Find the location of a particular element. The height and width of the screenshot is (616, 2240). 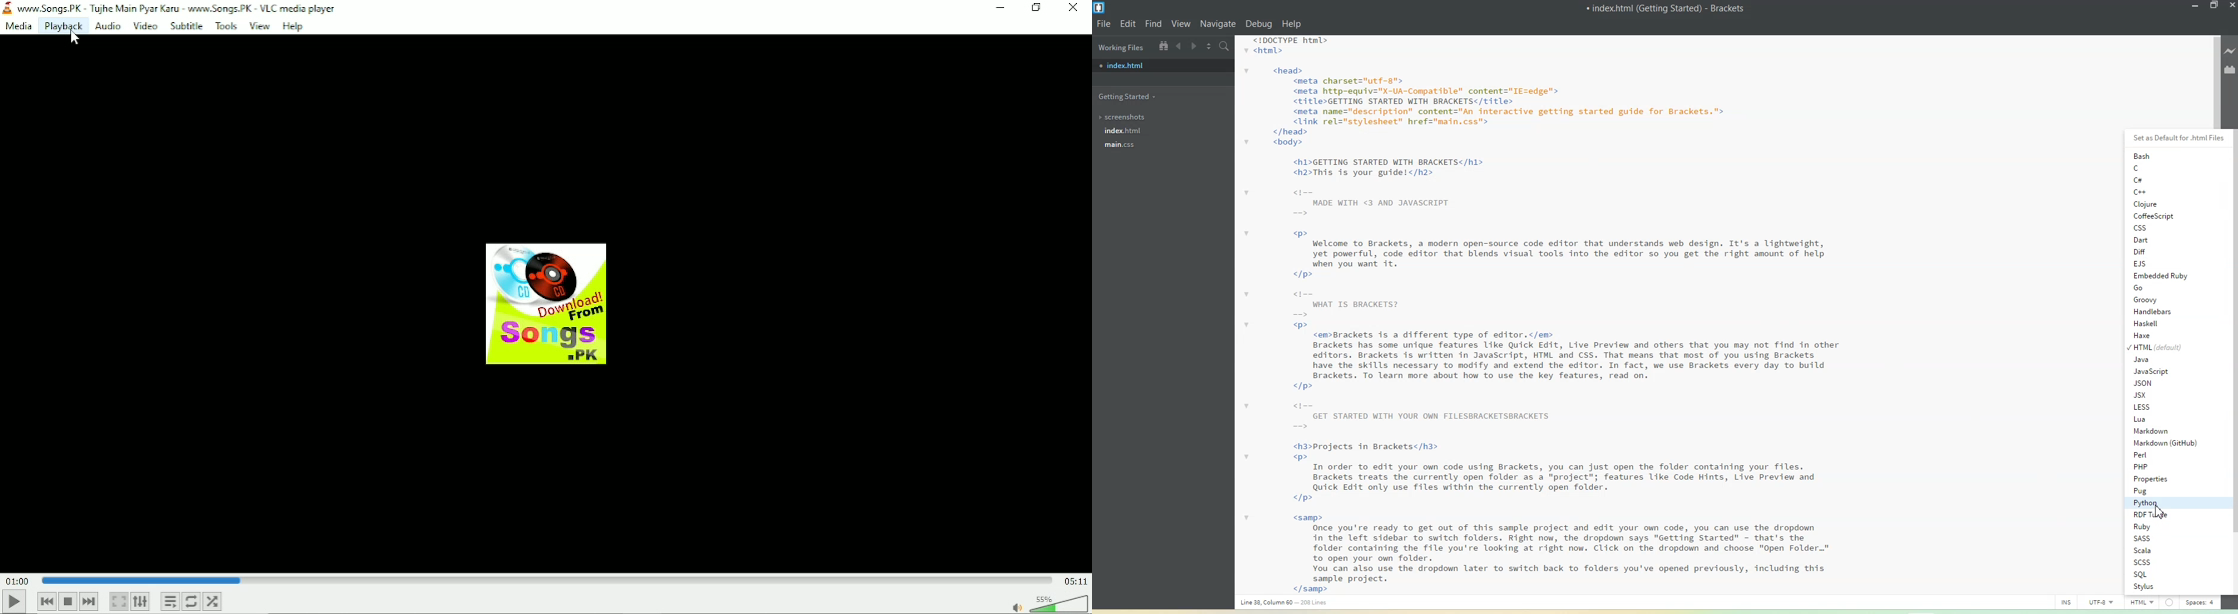

SASS is located at coordinates (2167, 538).